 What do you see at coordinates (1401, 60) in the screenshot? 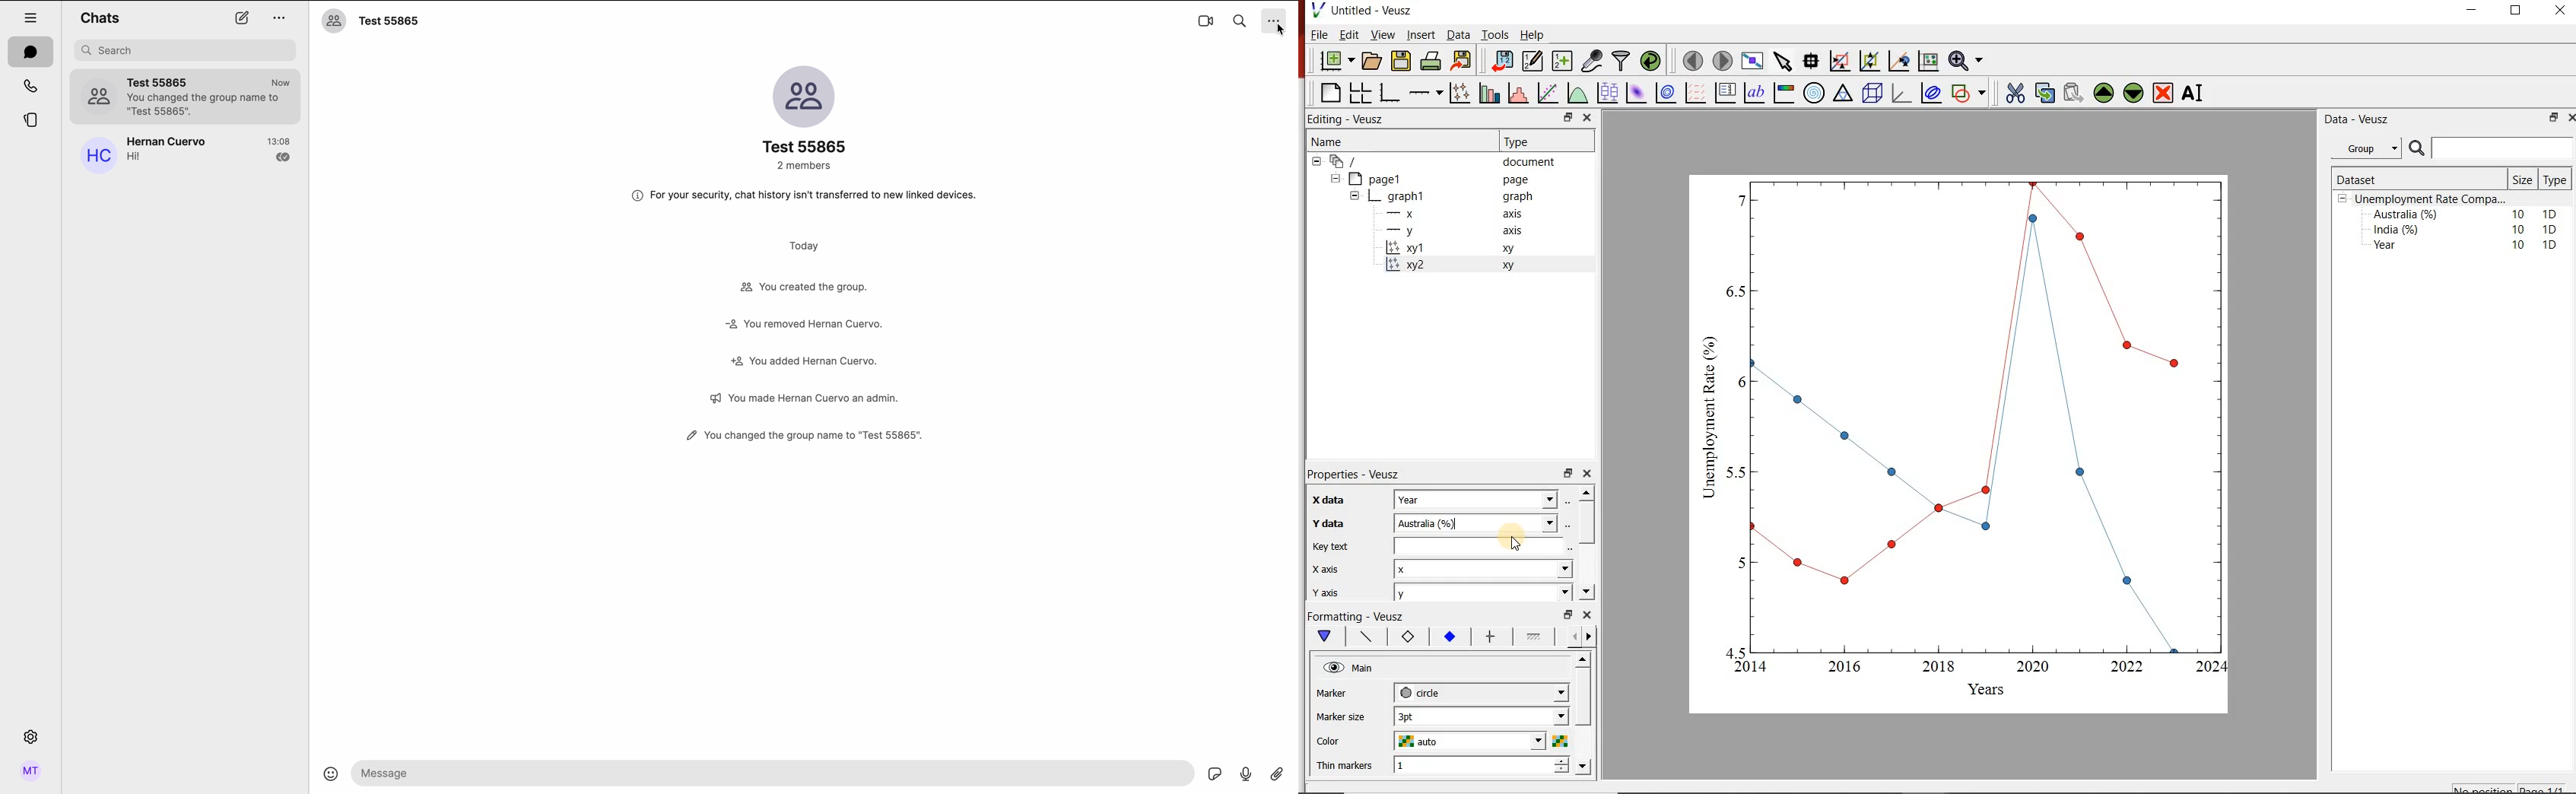
I see `save document` at bounding box center [1401, 60].